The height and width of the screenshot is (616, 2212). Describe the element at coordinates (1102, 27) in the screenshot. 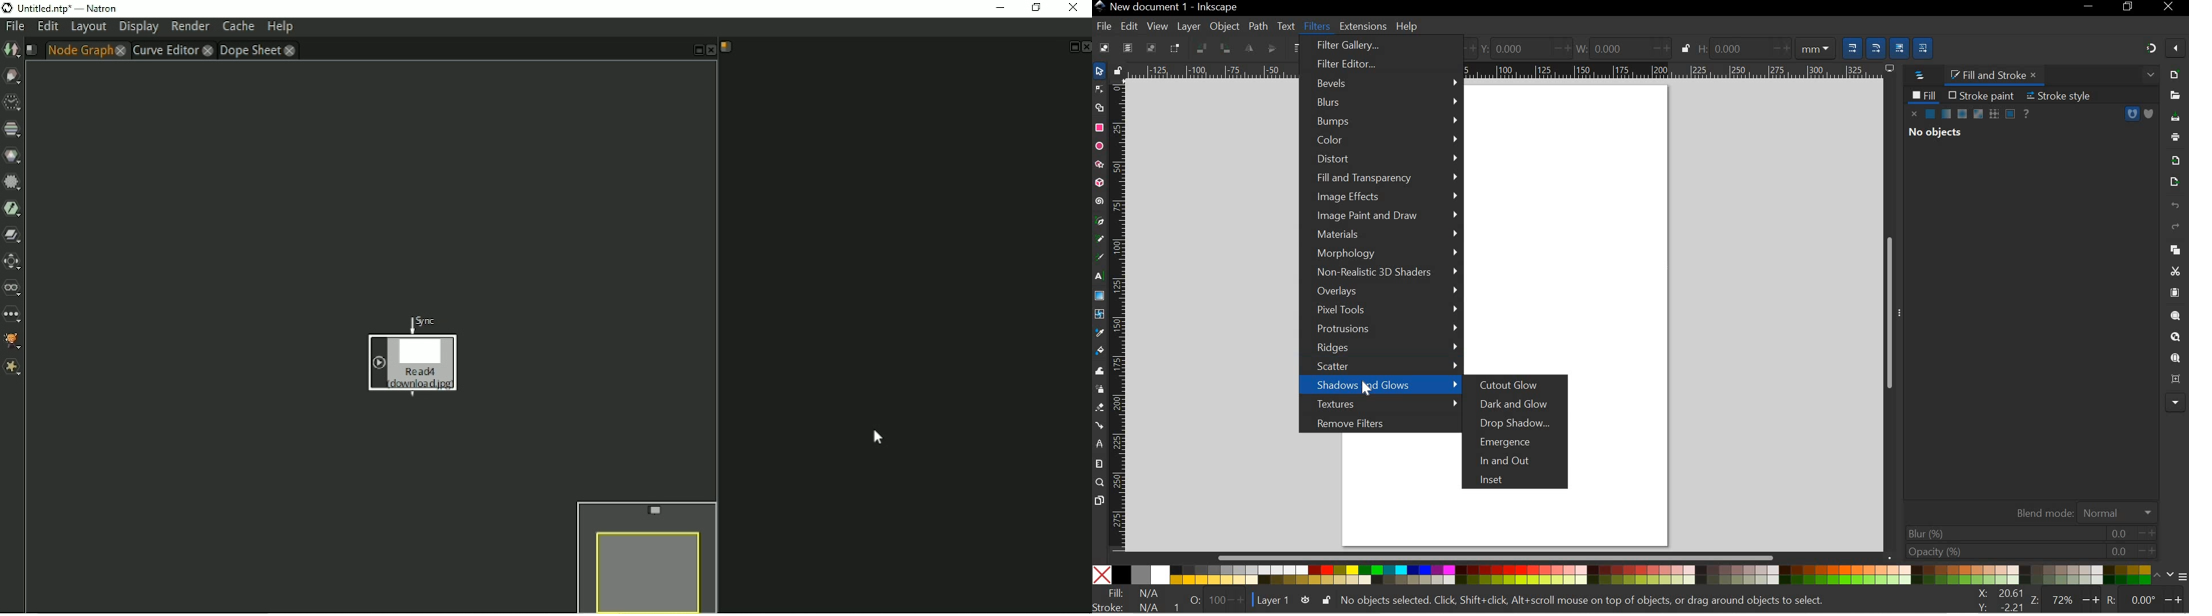

I see `FILE` at that location.